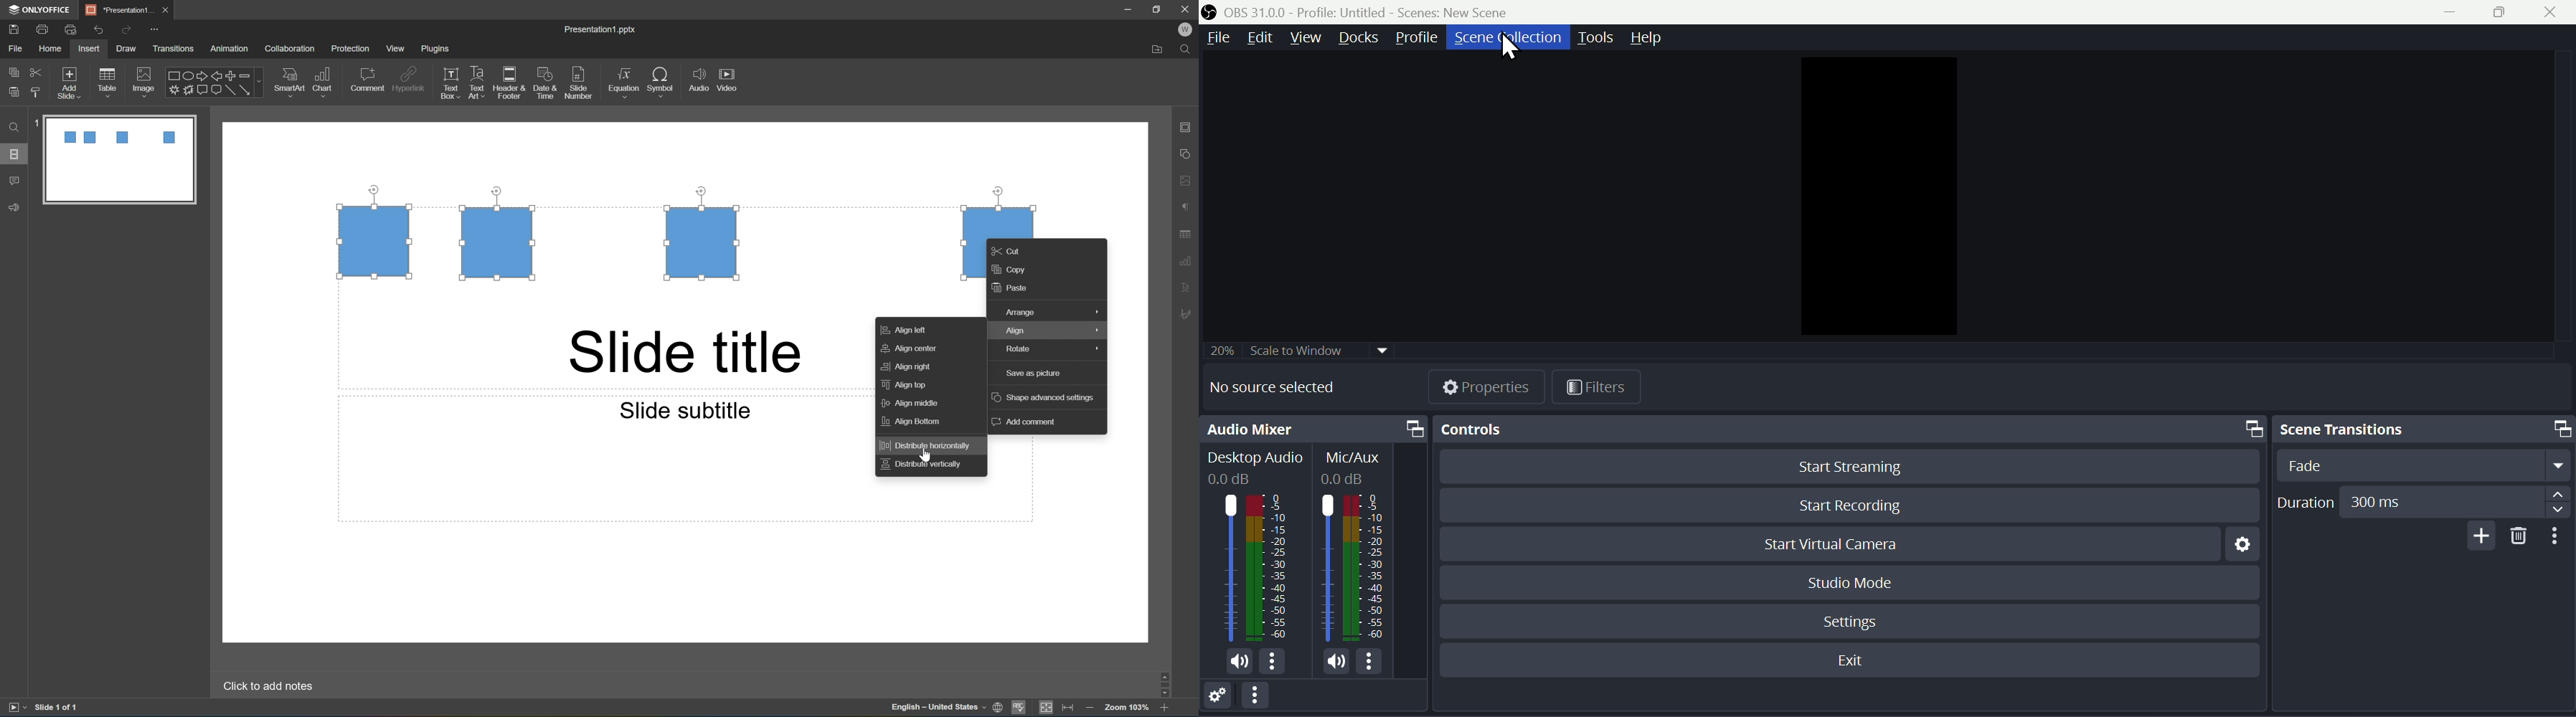 This screenshot has width=2576, height=728. Describe the element at coordinates (447, 84) in the screenshot. I see `text box` at that location.